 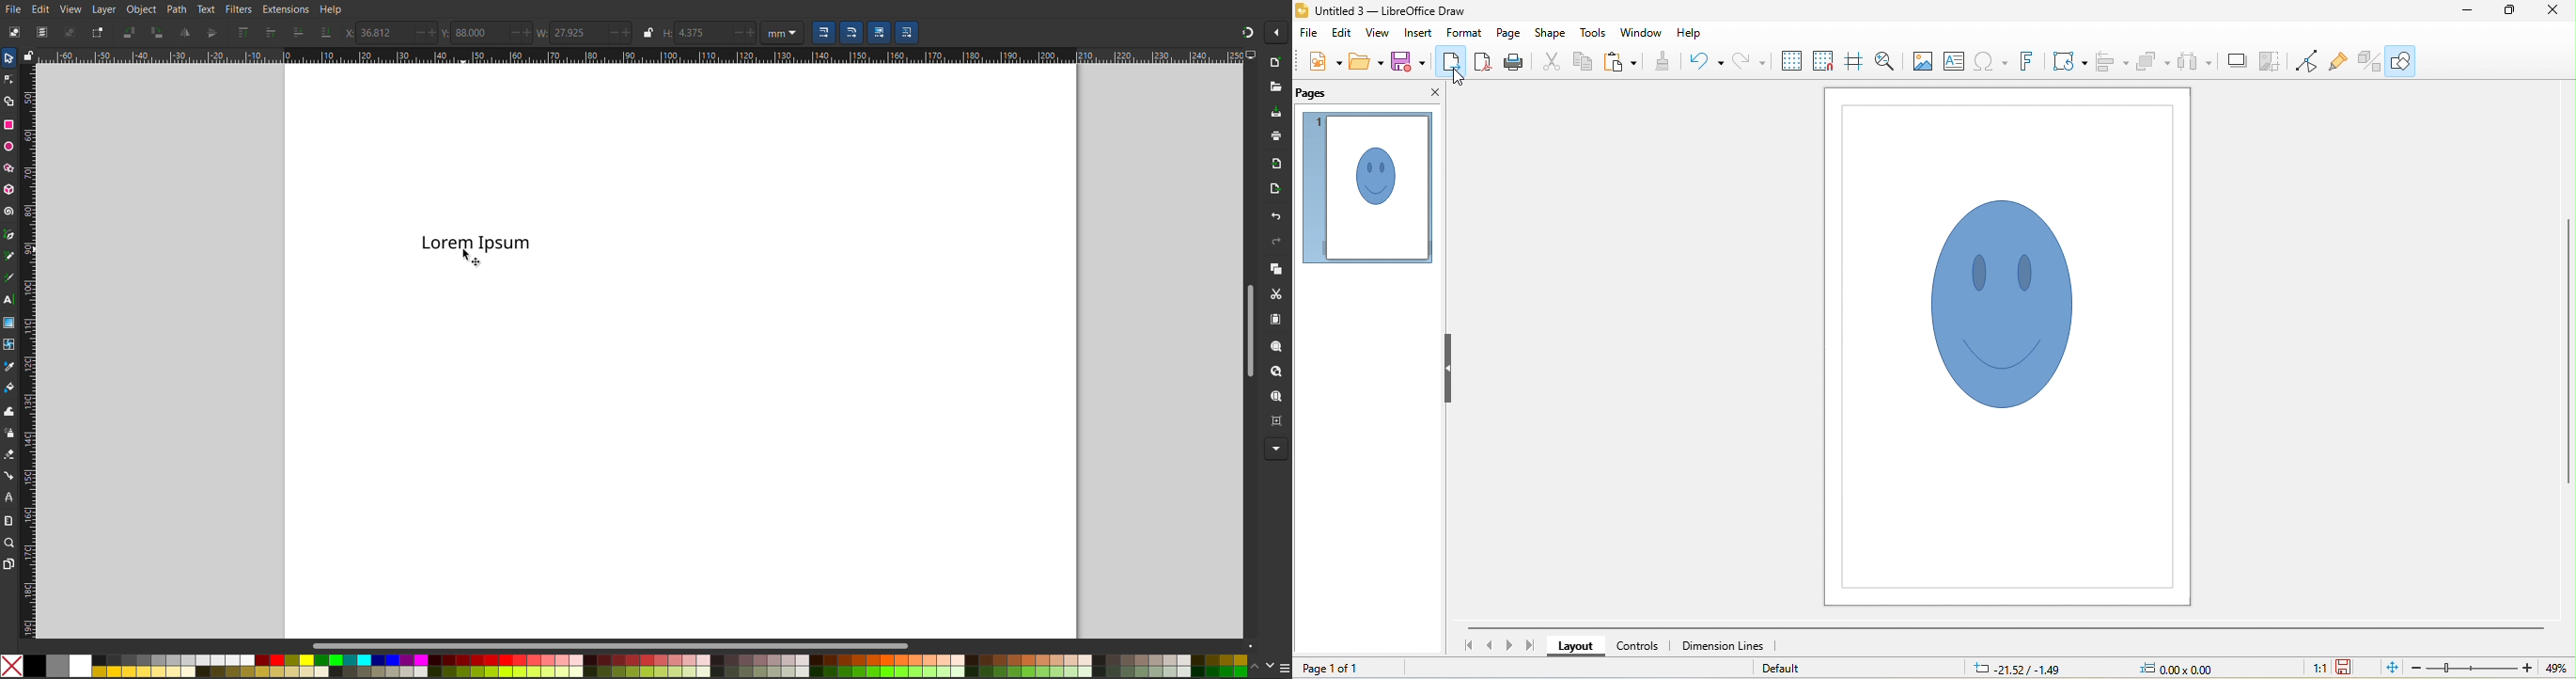 I want to click on Object, so click(x=141, y=8).